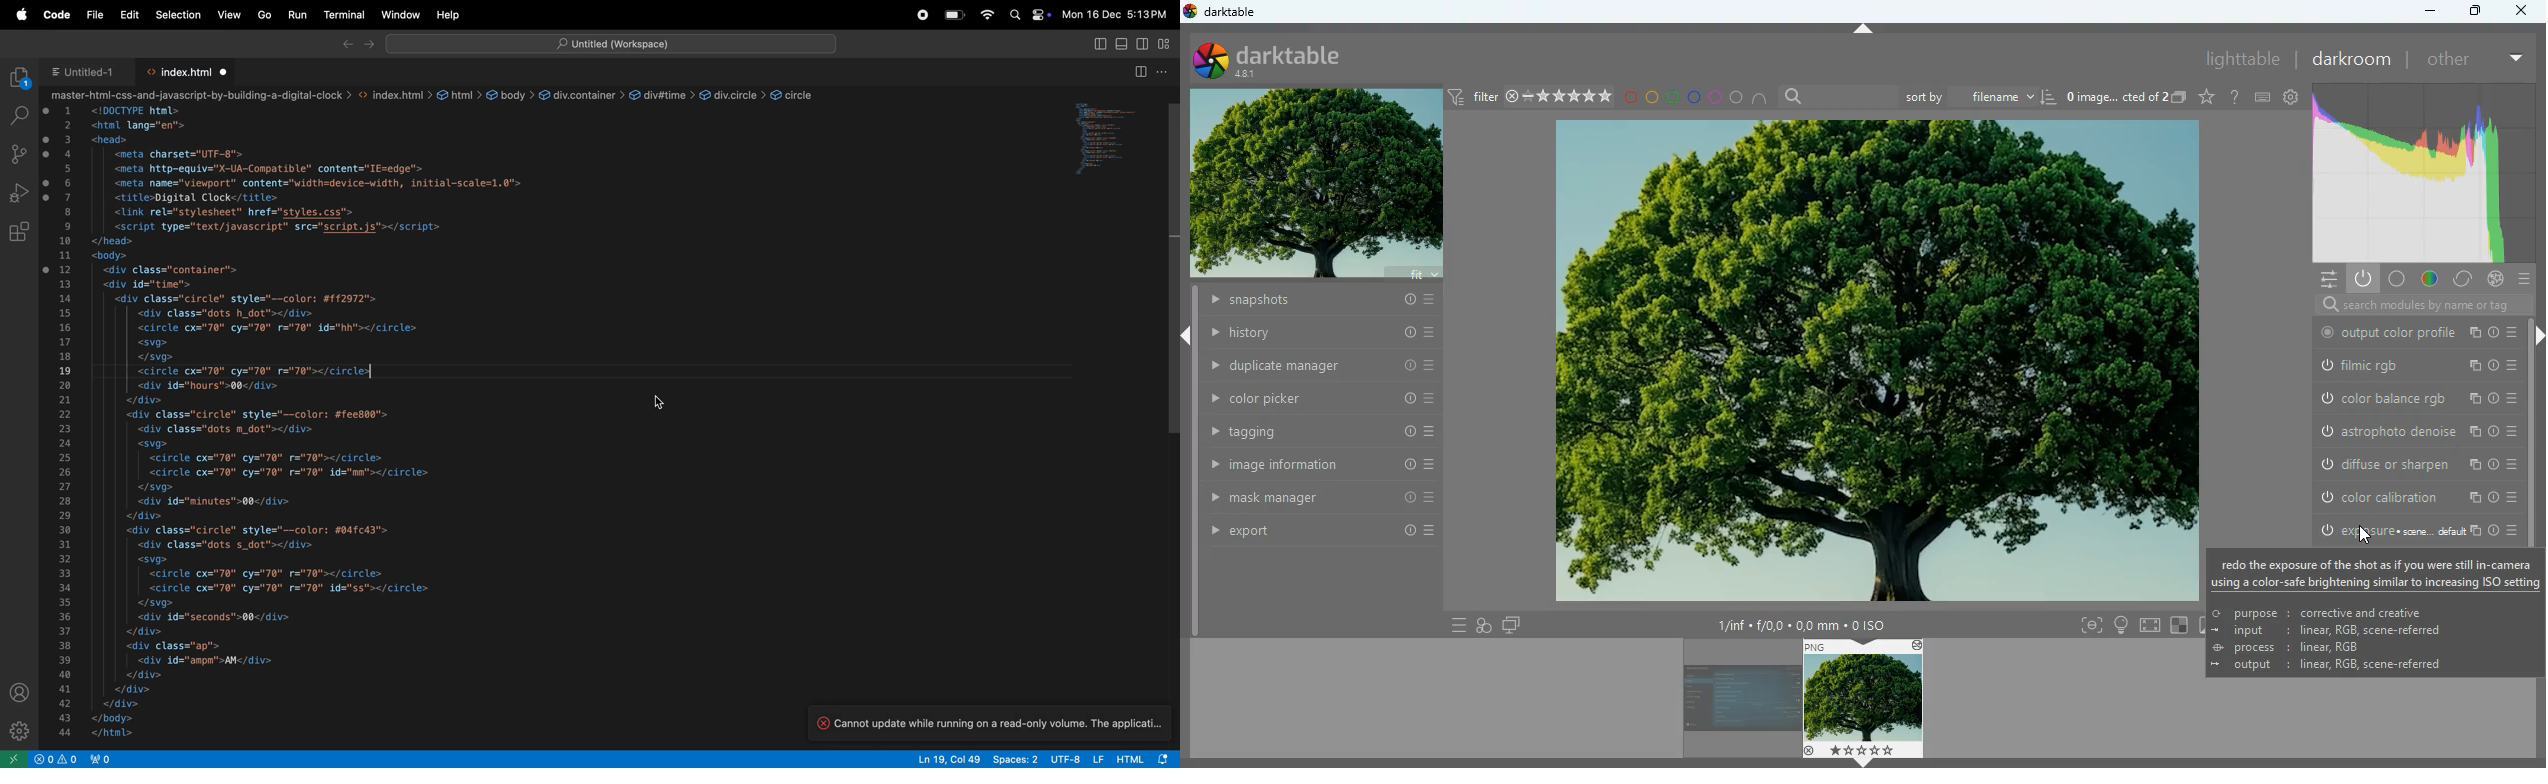 This screenshot has height=784, width=2548. I want to click on </div>, so click(145, 633).